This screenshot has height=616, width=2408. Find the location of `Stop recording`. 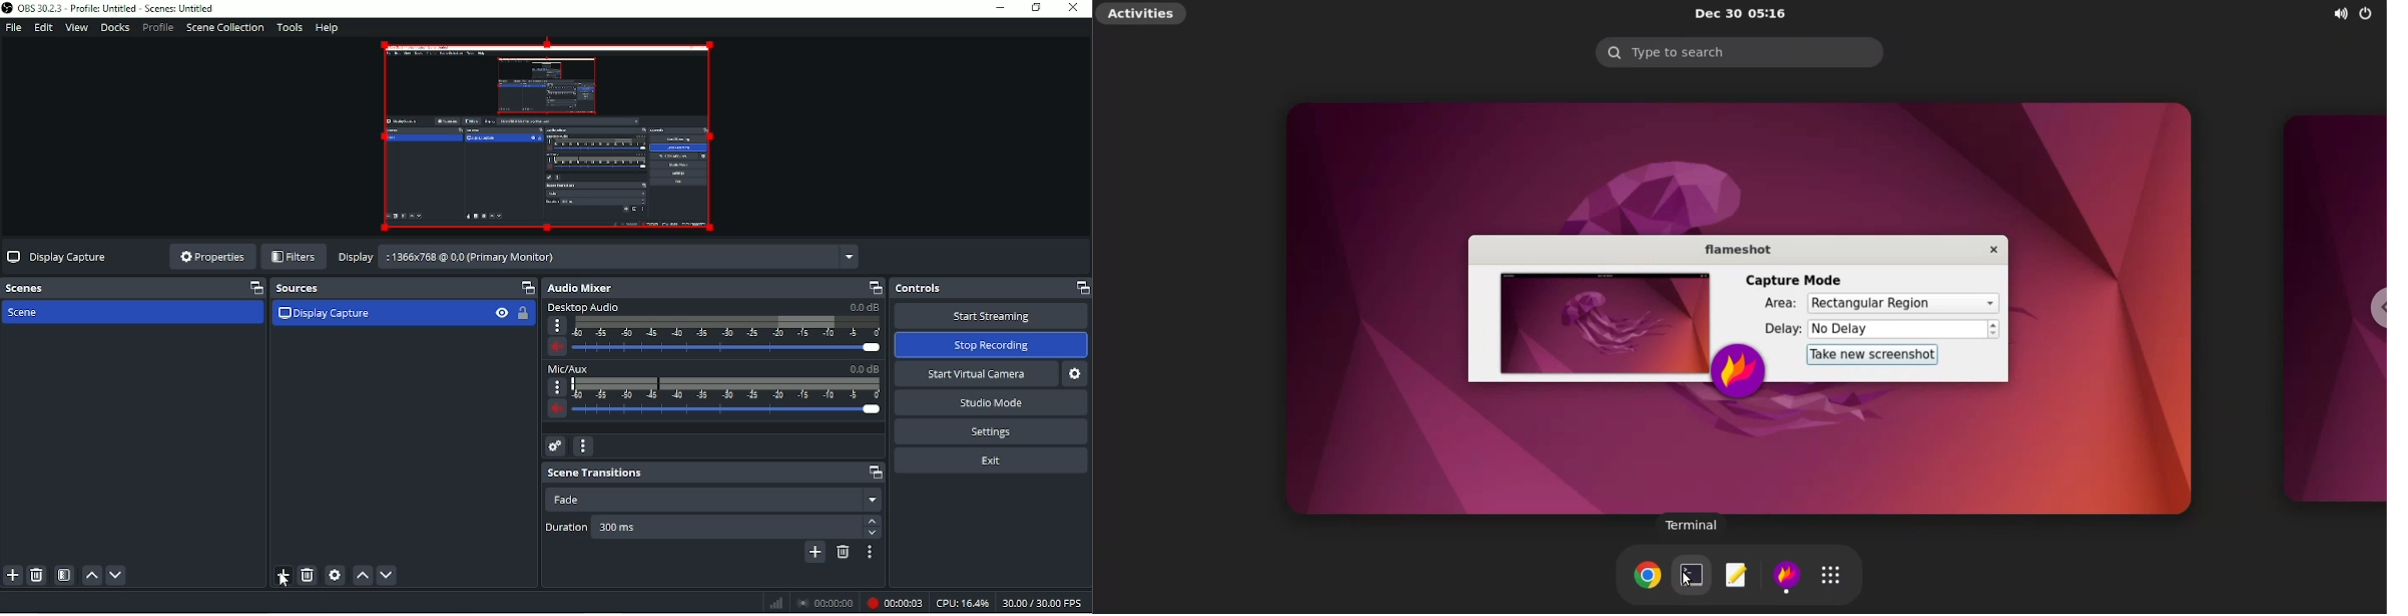

Stop recording is located at coordinates (989, 344).